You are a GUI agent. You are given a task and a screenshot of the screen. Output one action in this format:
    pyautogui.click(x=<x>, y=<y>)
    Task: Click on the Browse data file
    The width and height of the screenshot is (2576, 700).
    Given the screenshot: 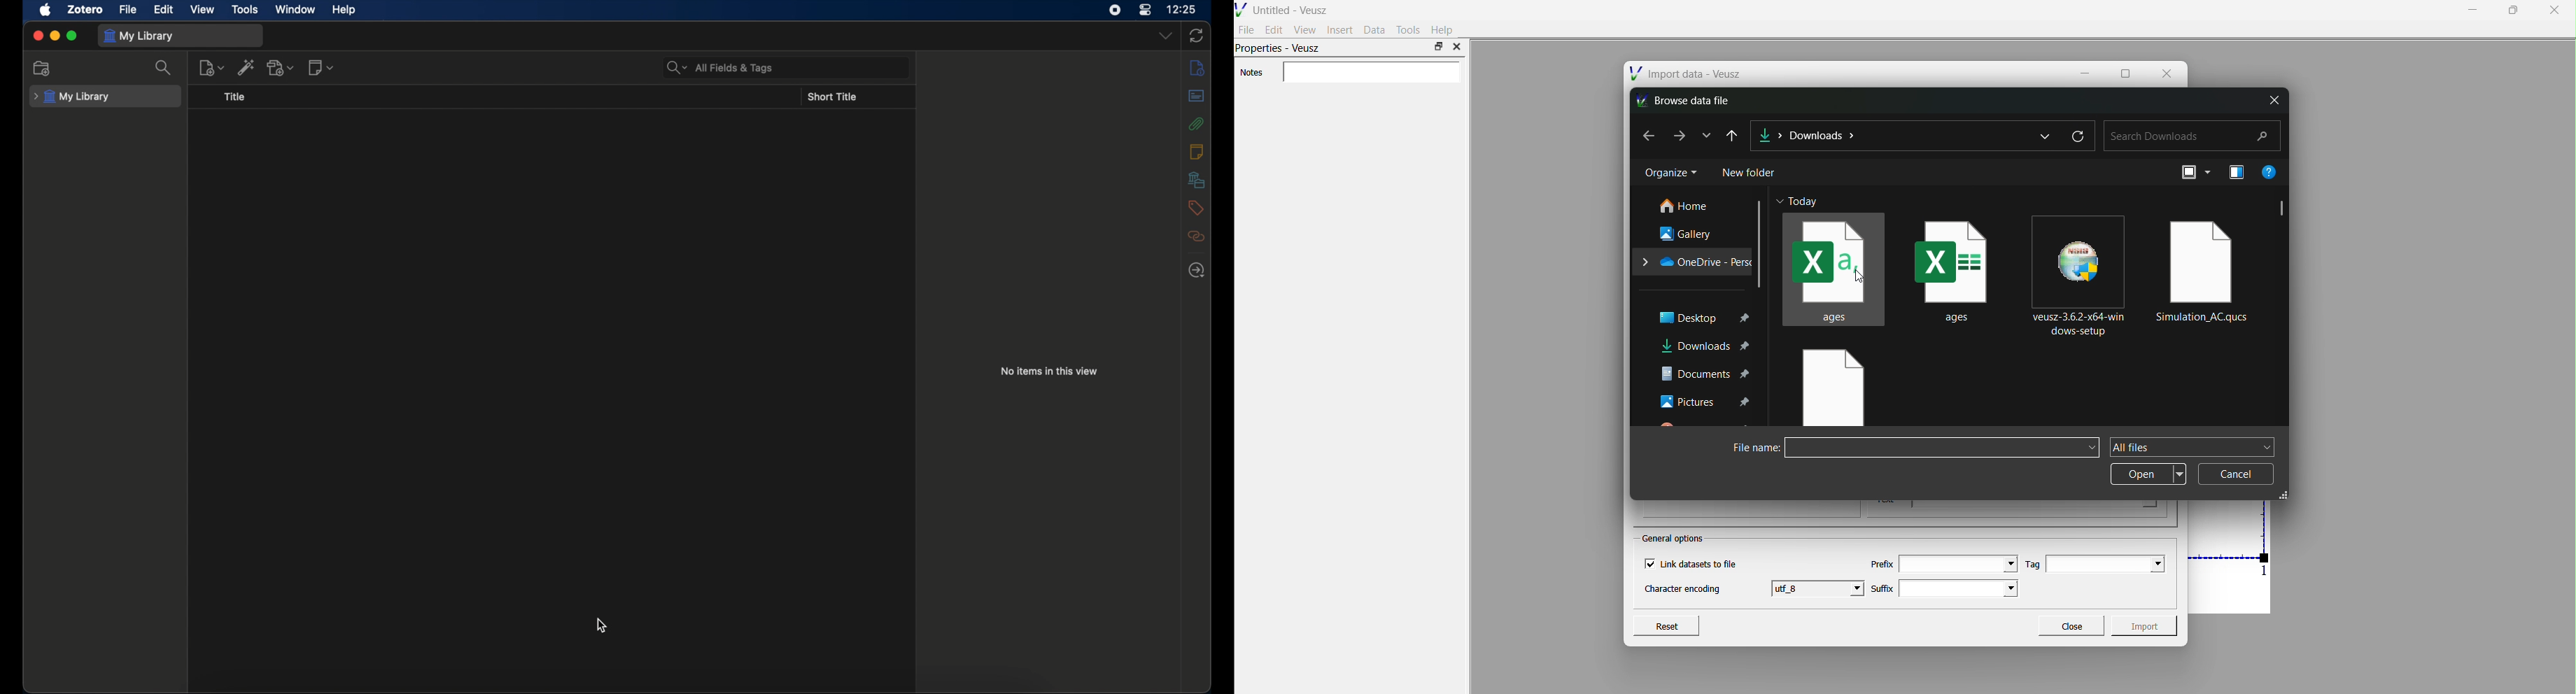 What is the action you would take?
    pyautogui.click(x=1687, y=100)
    